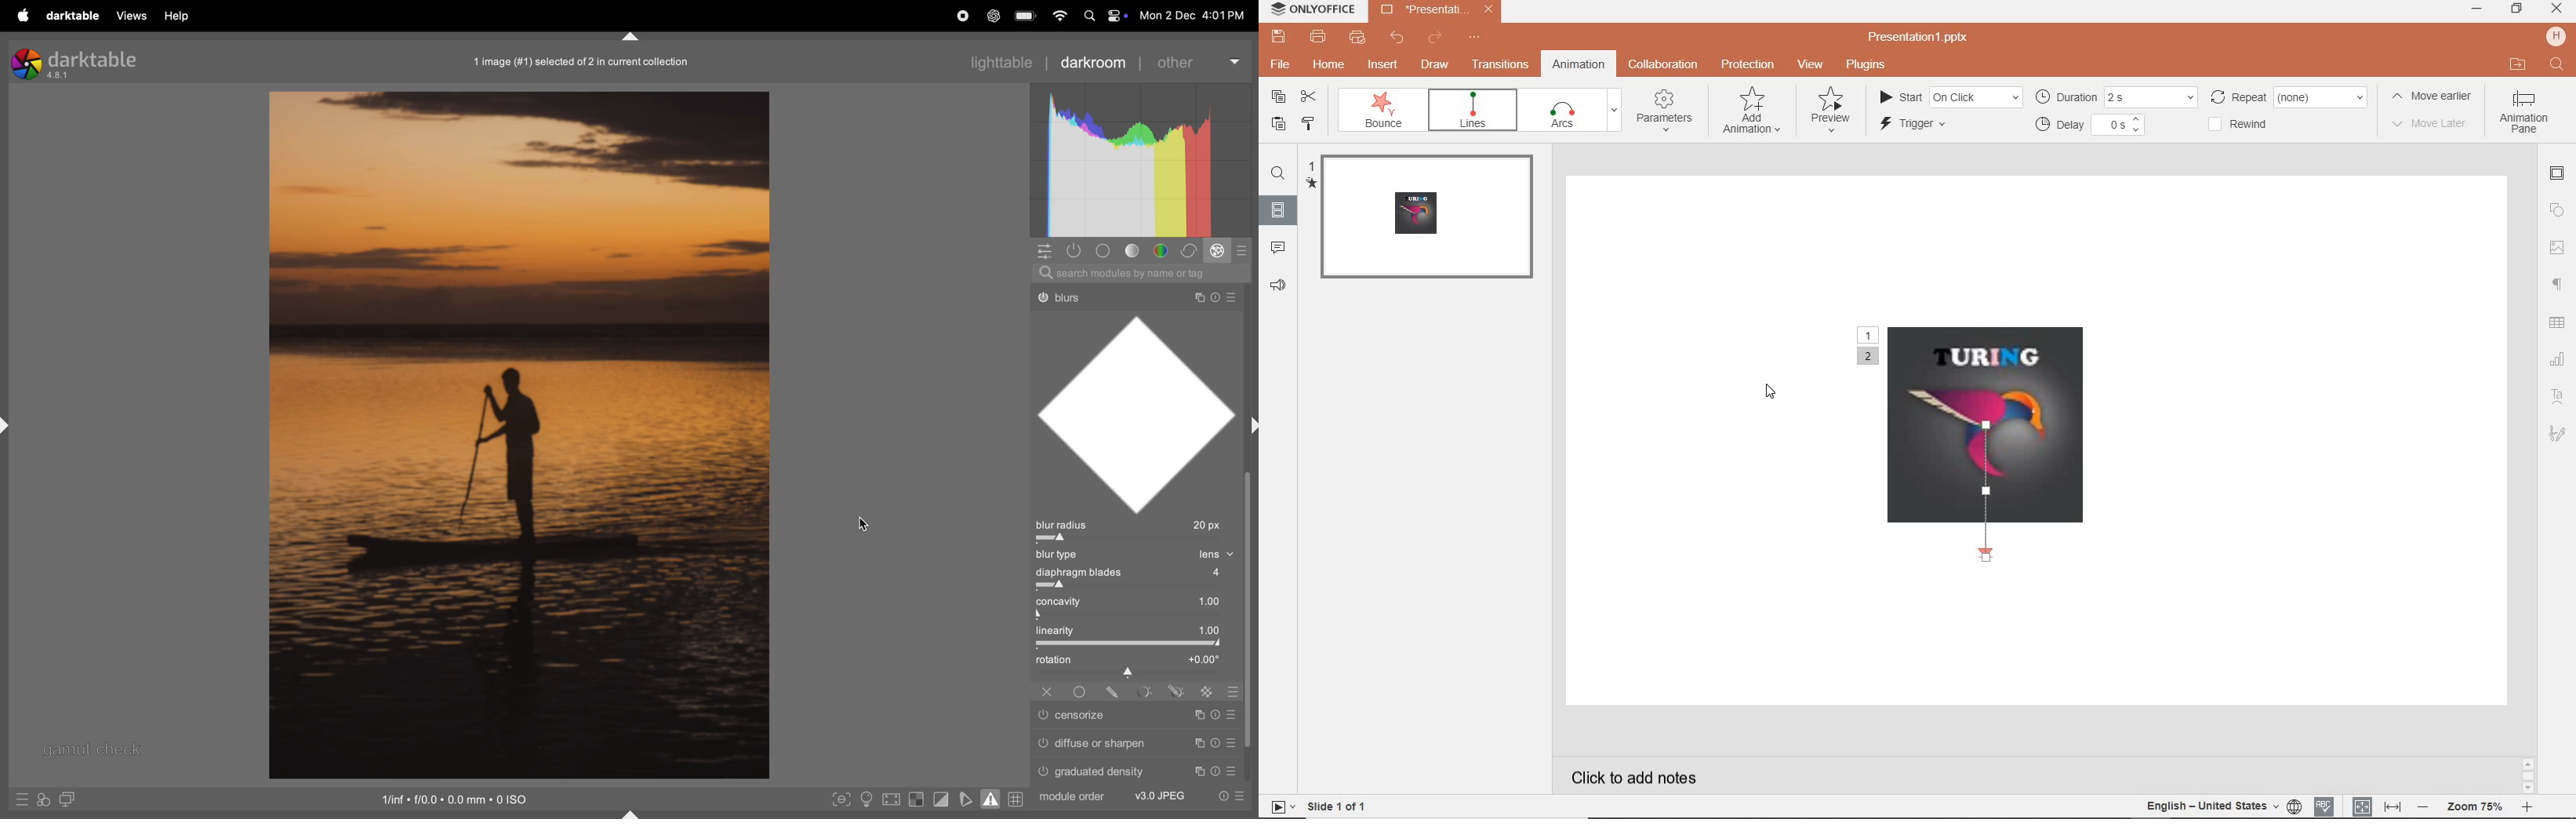 This screenshot has height=840, width=2576. Describe the element at coordinates (1867, 66) in the screenshot. I see `plugins` at that location.